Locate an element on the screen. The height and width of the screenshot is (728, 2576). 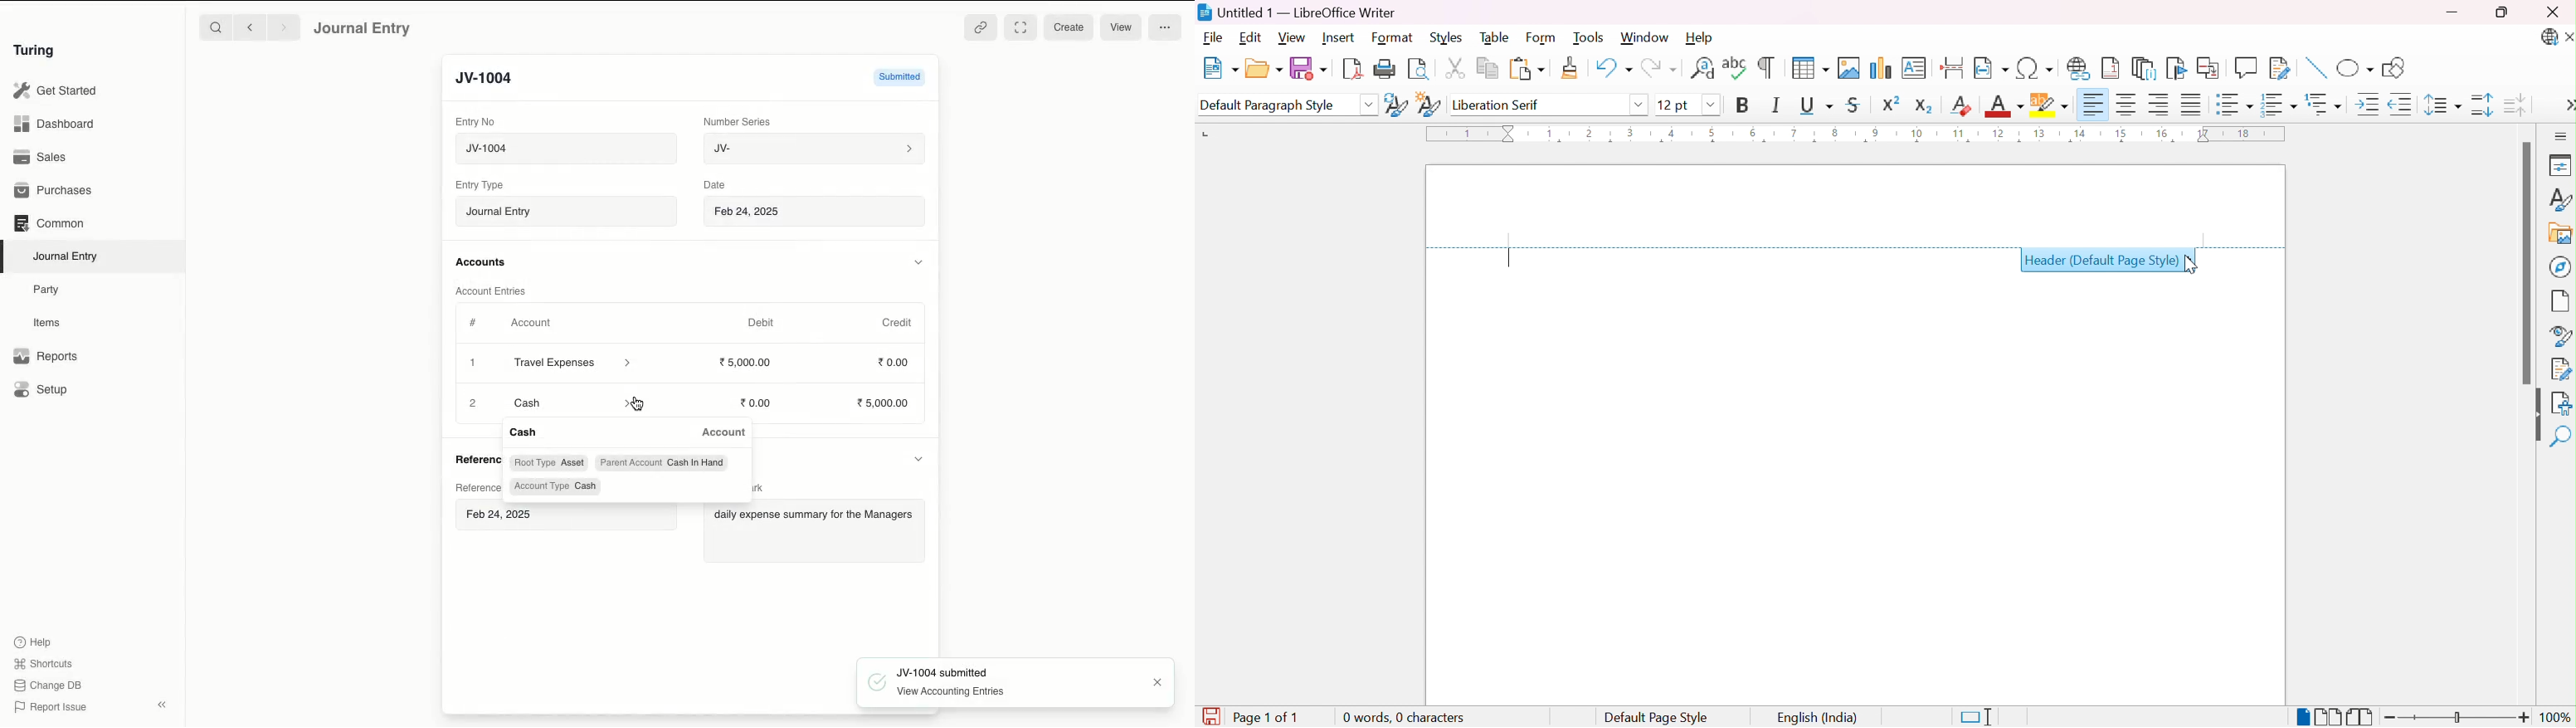
Cash is located at coordinates (568, 402).